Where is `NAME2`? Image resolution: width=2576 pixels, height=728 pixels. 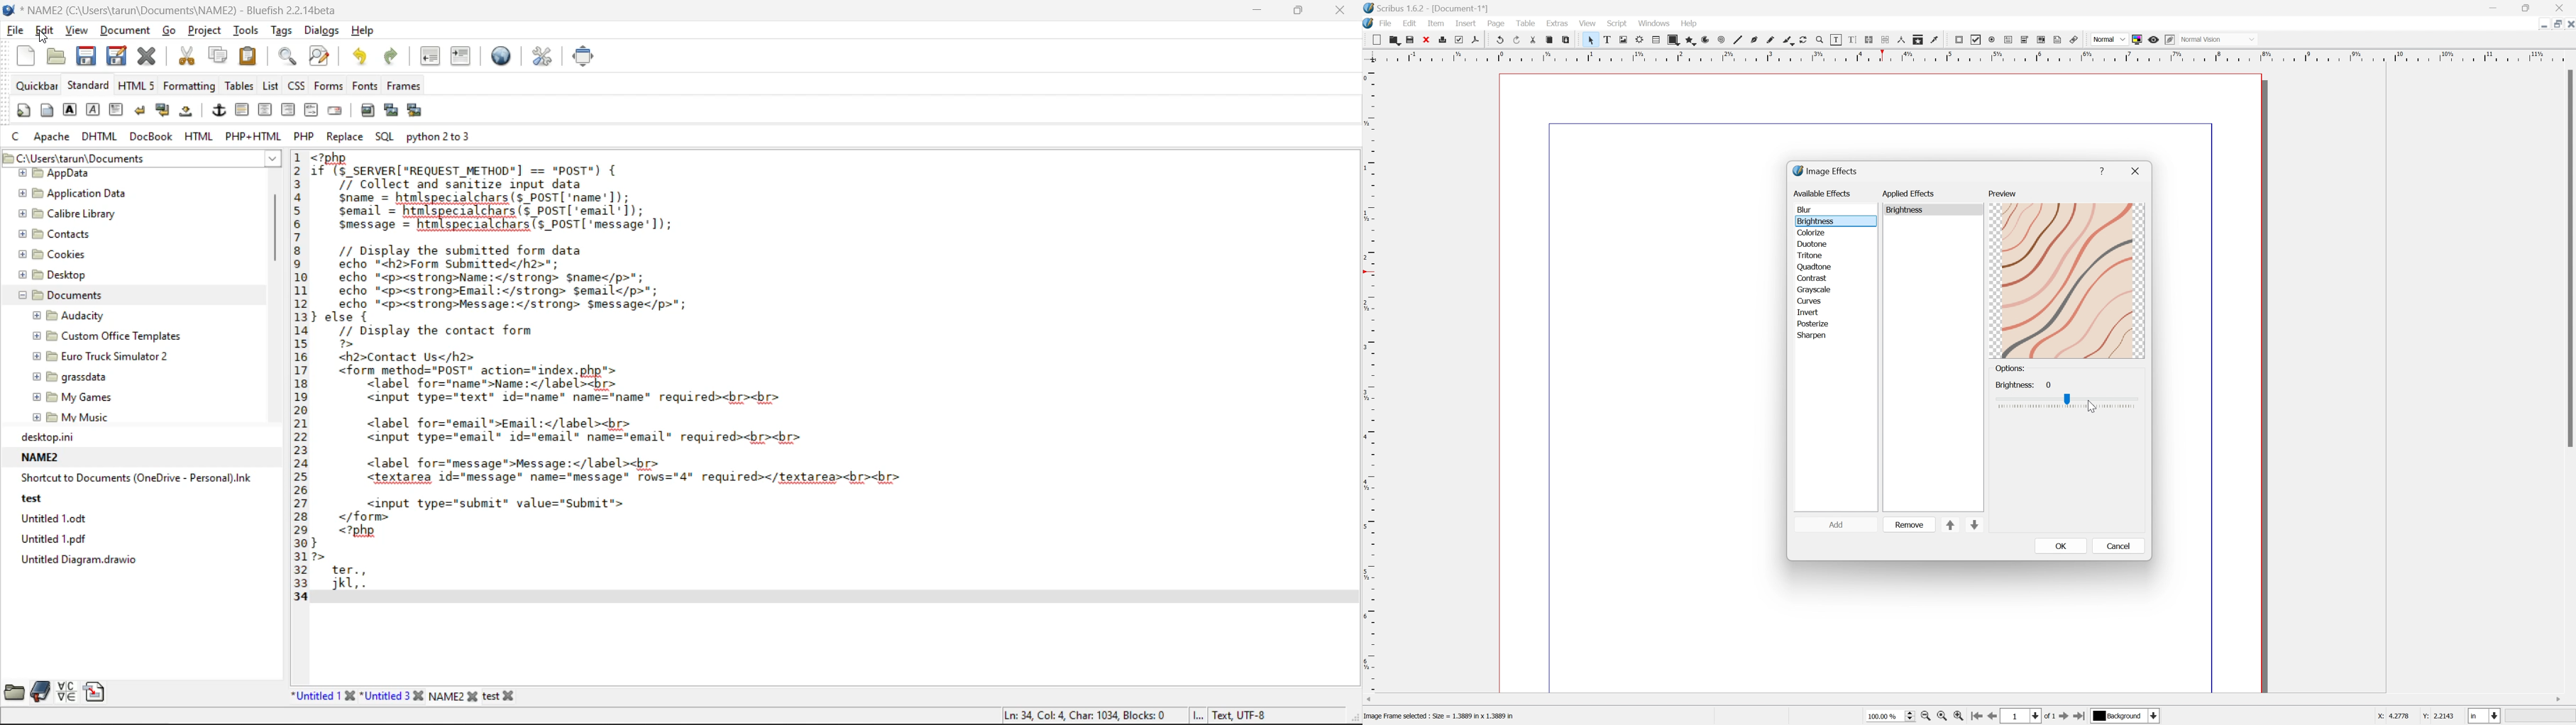 NAME2 is located at coordinates (35, 455).